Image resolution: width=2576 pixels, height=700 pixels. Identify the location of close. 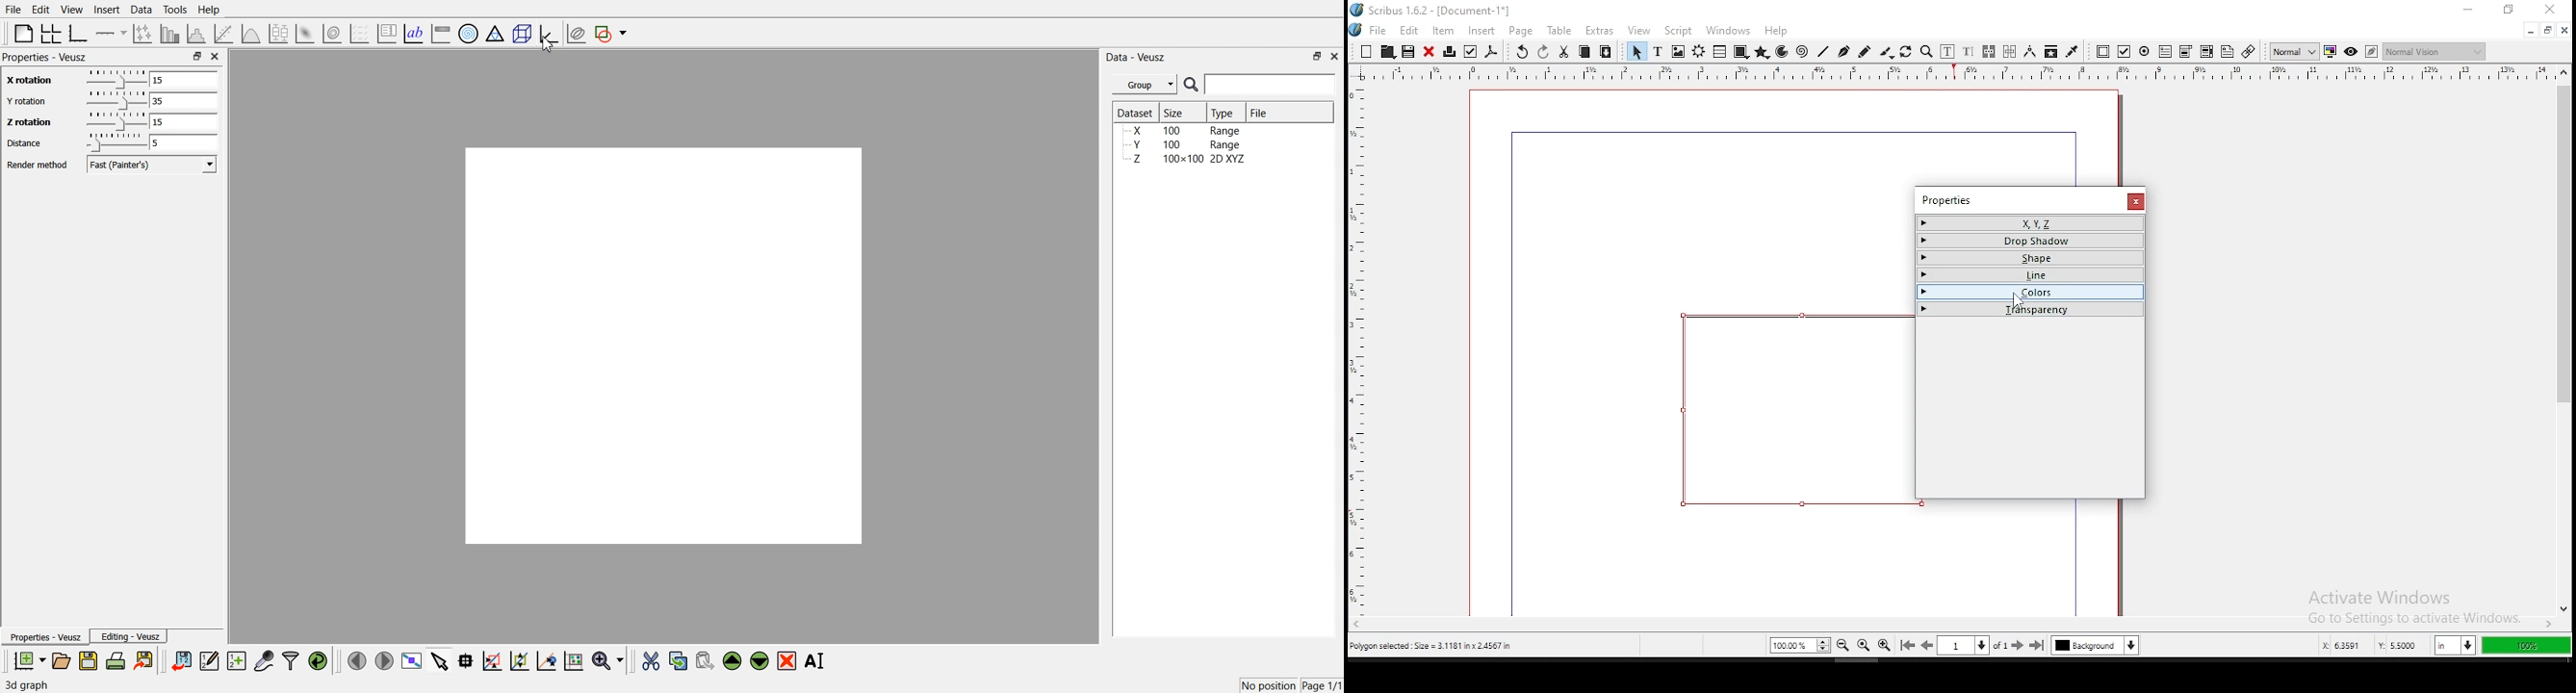
(2552, 10).